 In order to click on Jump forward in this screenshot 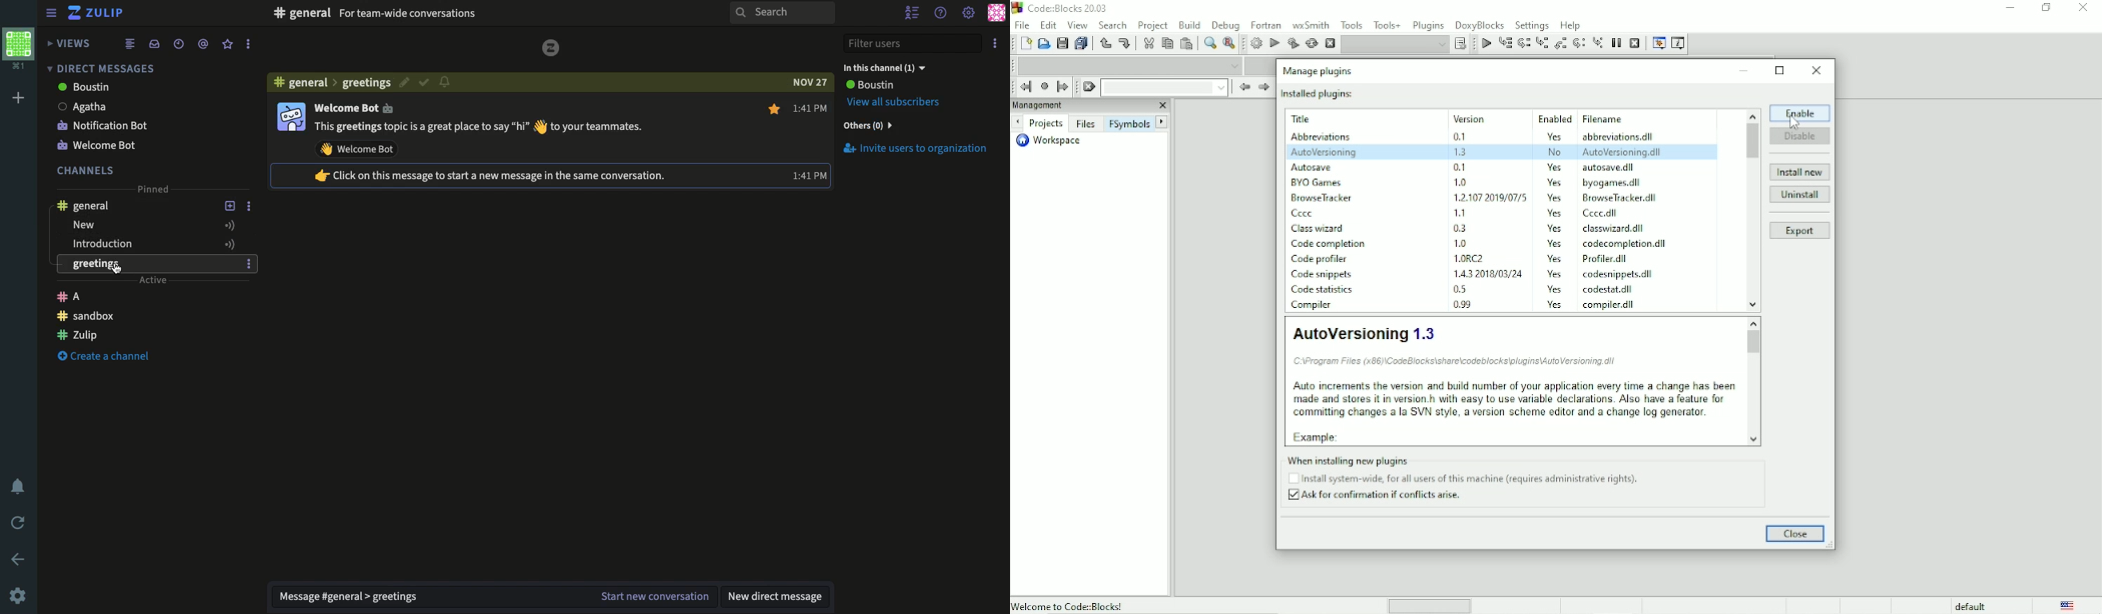, I will do `click(1063, 88)`.